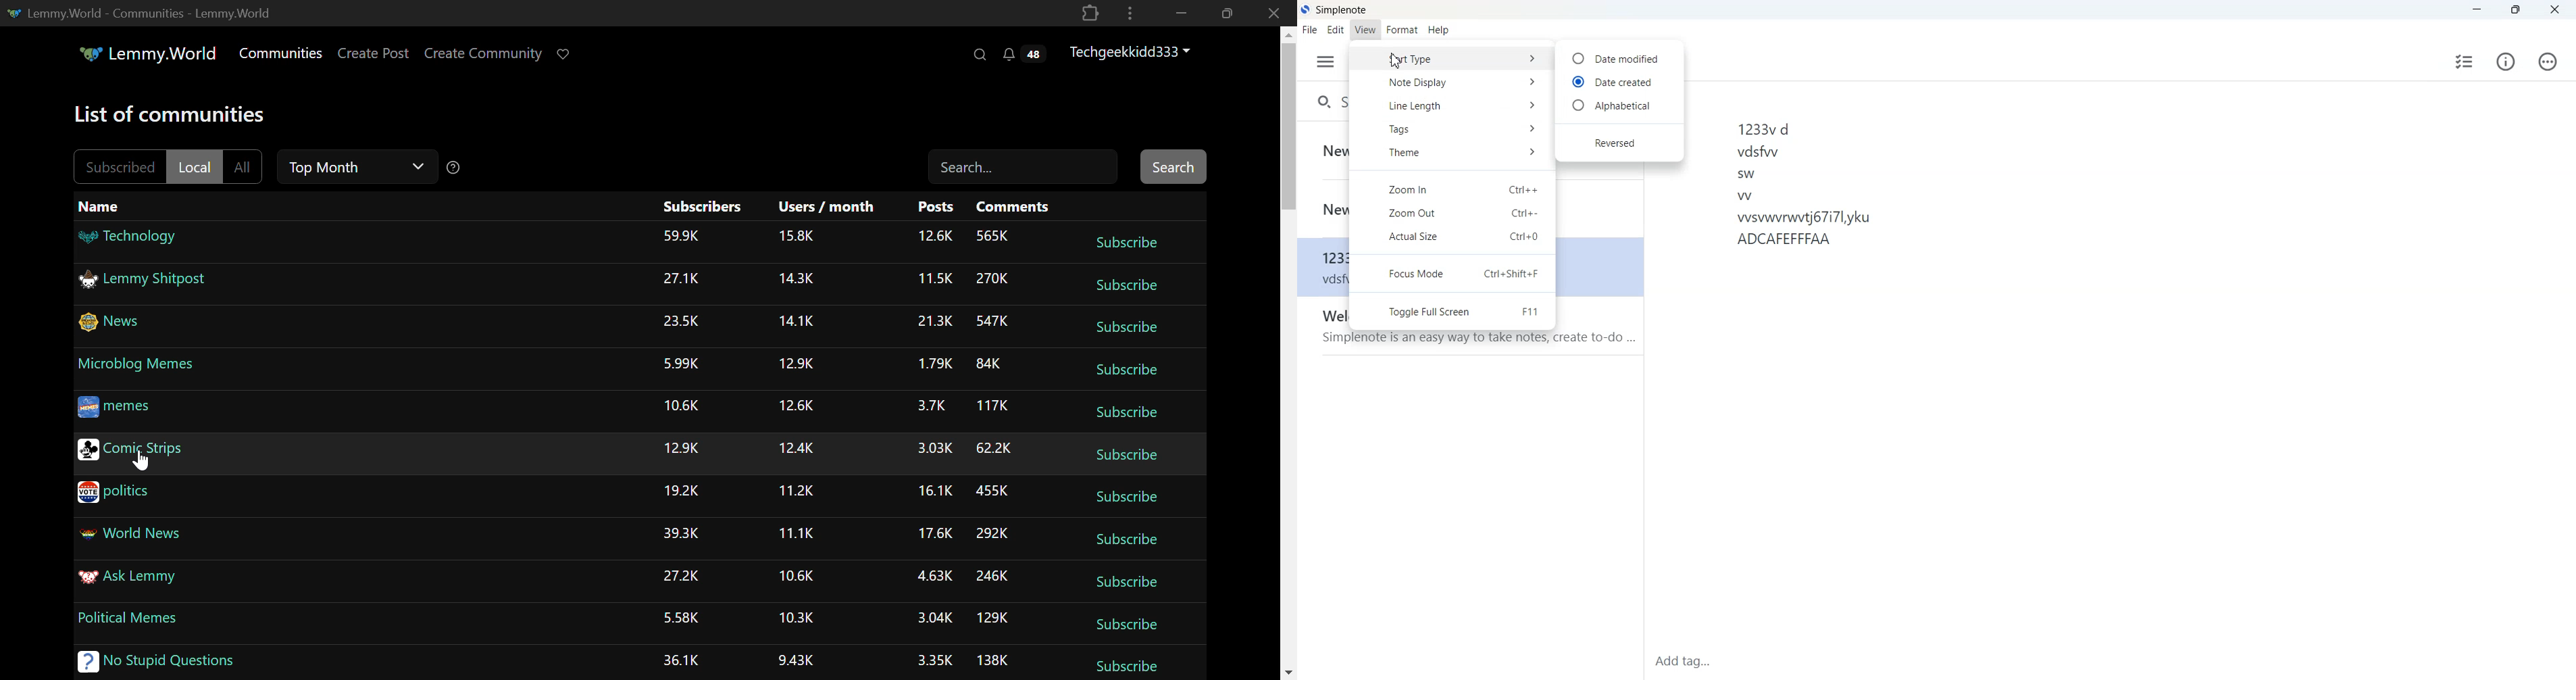 The height and width of the screenshot is (700, 2576). What do you see at coordinates (1126, 665) in the screenshot?
I see `Subscribe` at bounding box center [1126, 665].